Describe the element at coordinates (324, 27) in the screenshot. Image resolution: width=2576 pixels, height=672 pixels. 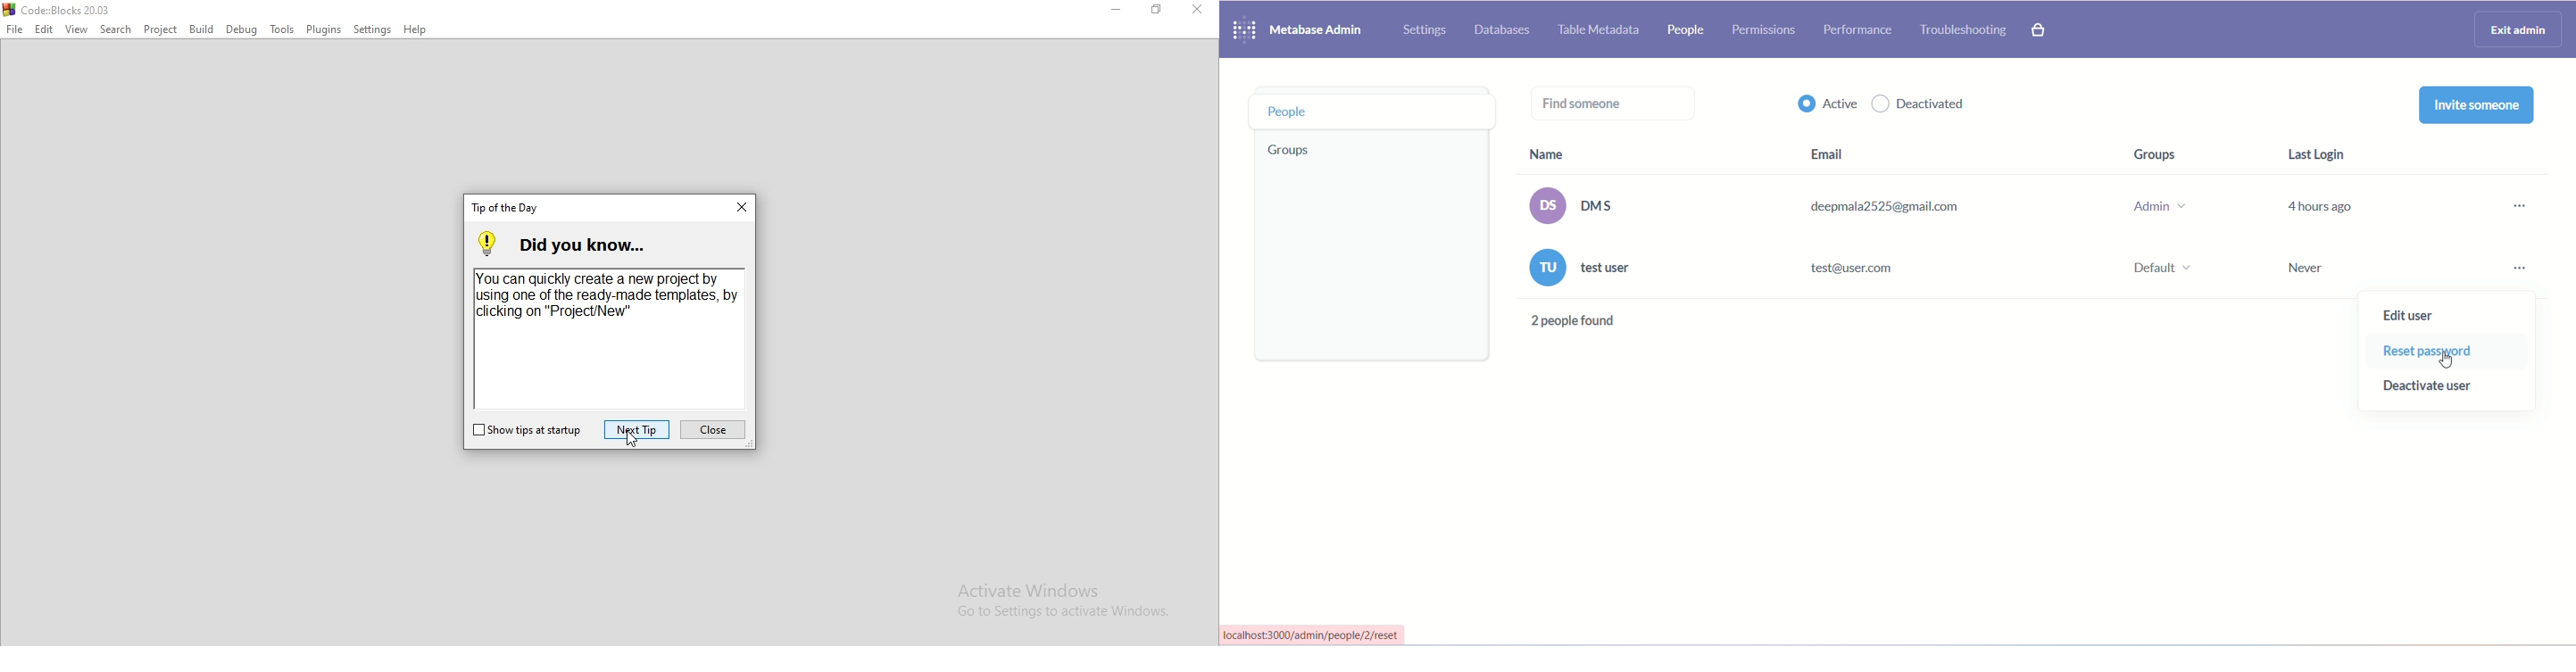
I see `Plugins ` at that location.